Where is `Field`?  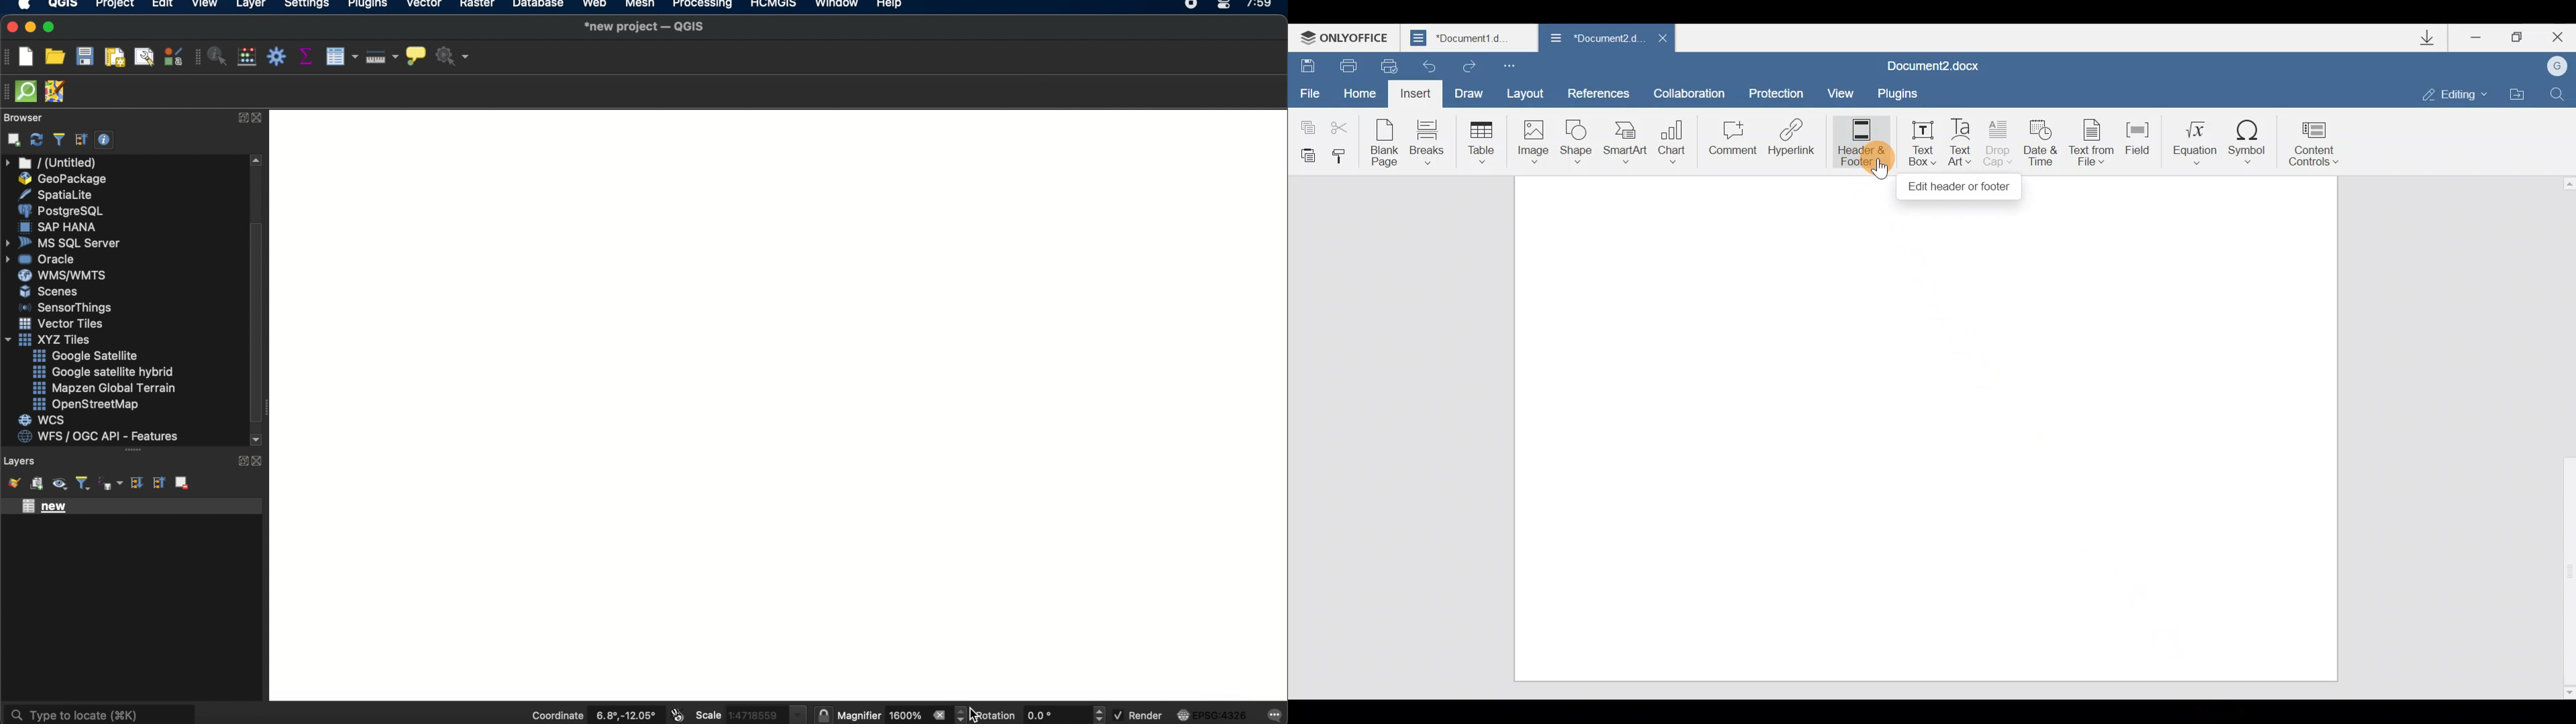
Field is located at coordinates (2134, 143).